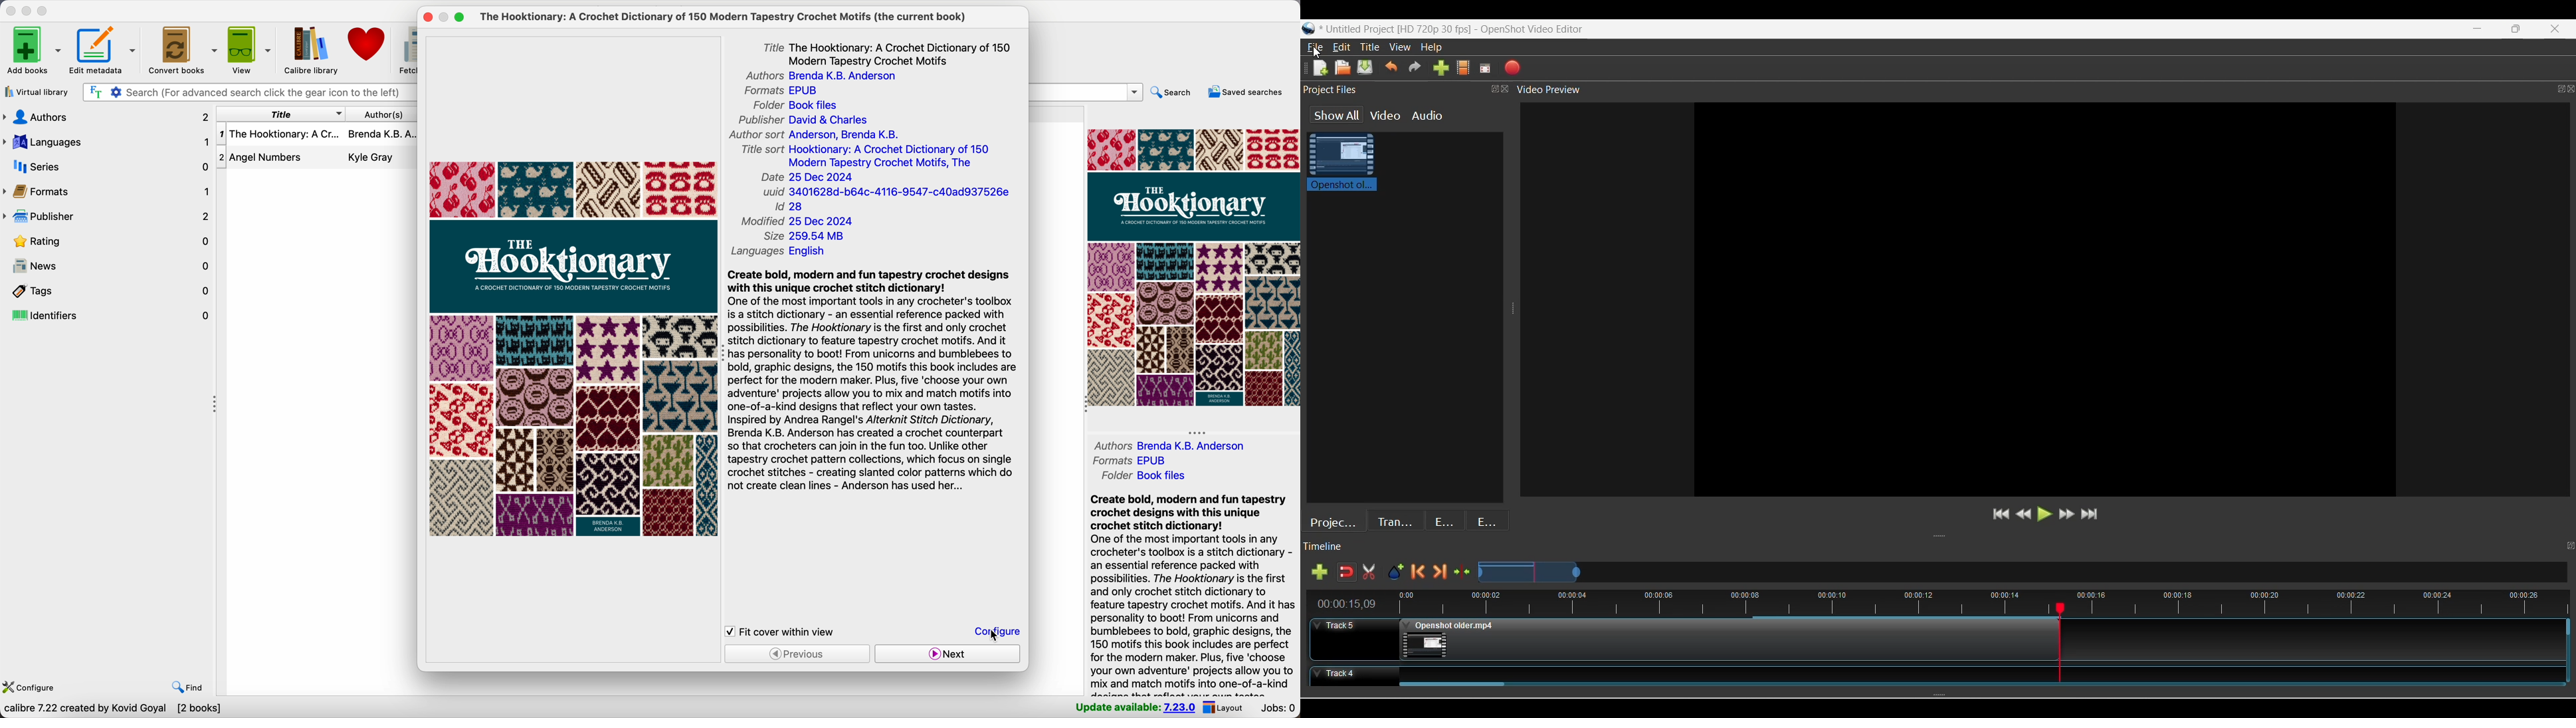  Describe the element at coordinates (43, 12) in the screenshot. I see `maximize` at that location.